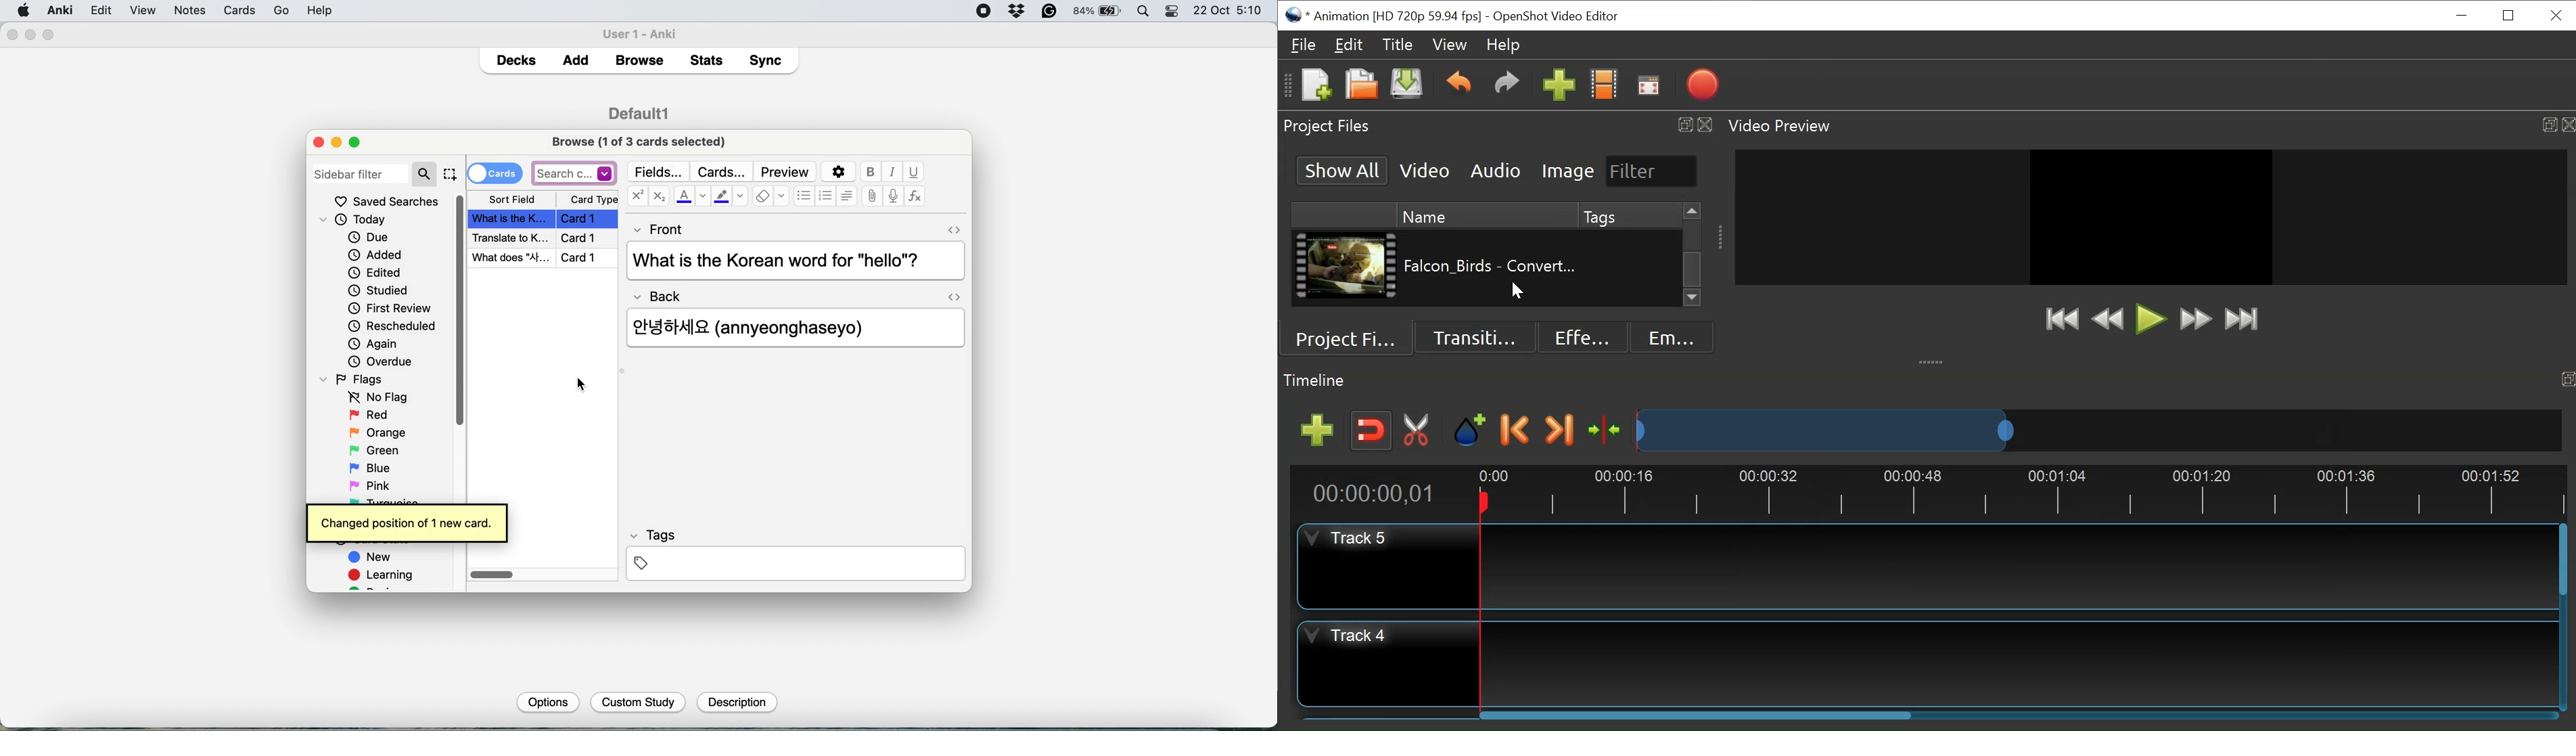 The width and height of the screenshot is (2576, 756). I want to click on Changed position of 1 new card., so click(407, 521).